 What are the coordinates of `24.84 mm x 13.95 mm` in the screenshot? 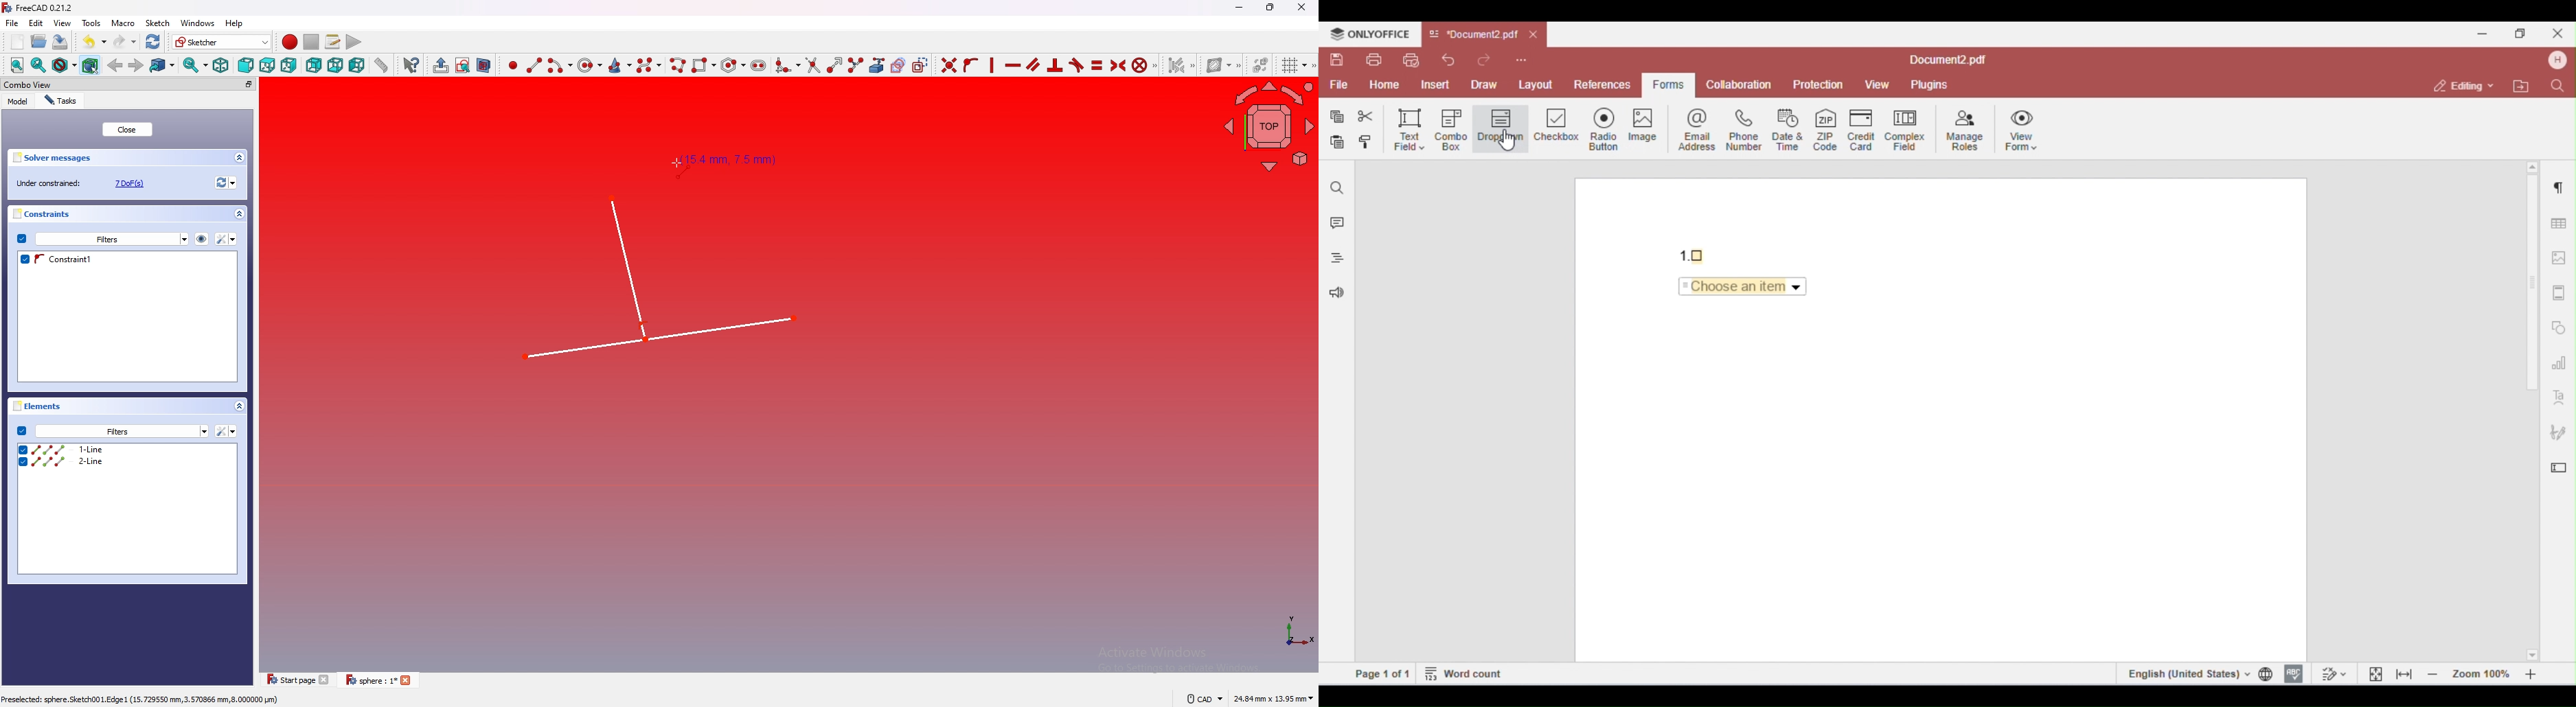 It's located at (1273, 699).